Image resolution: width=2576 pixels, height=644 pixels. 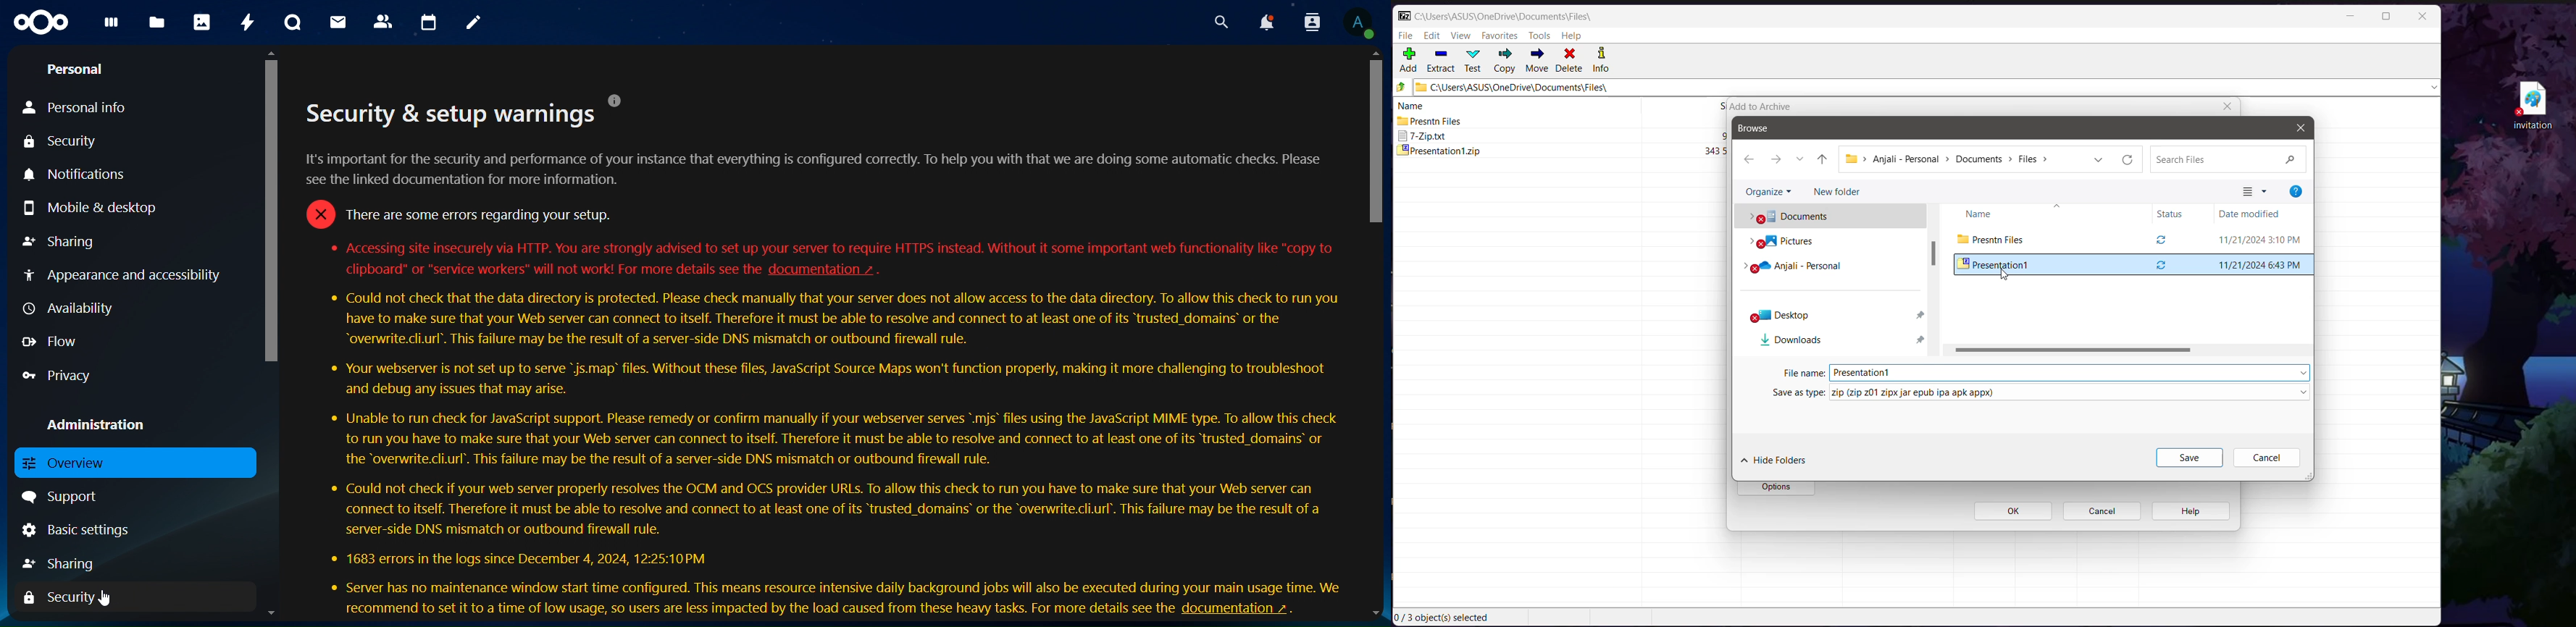 I want to click on search, so click(x=1221, y=22).